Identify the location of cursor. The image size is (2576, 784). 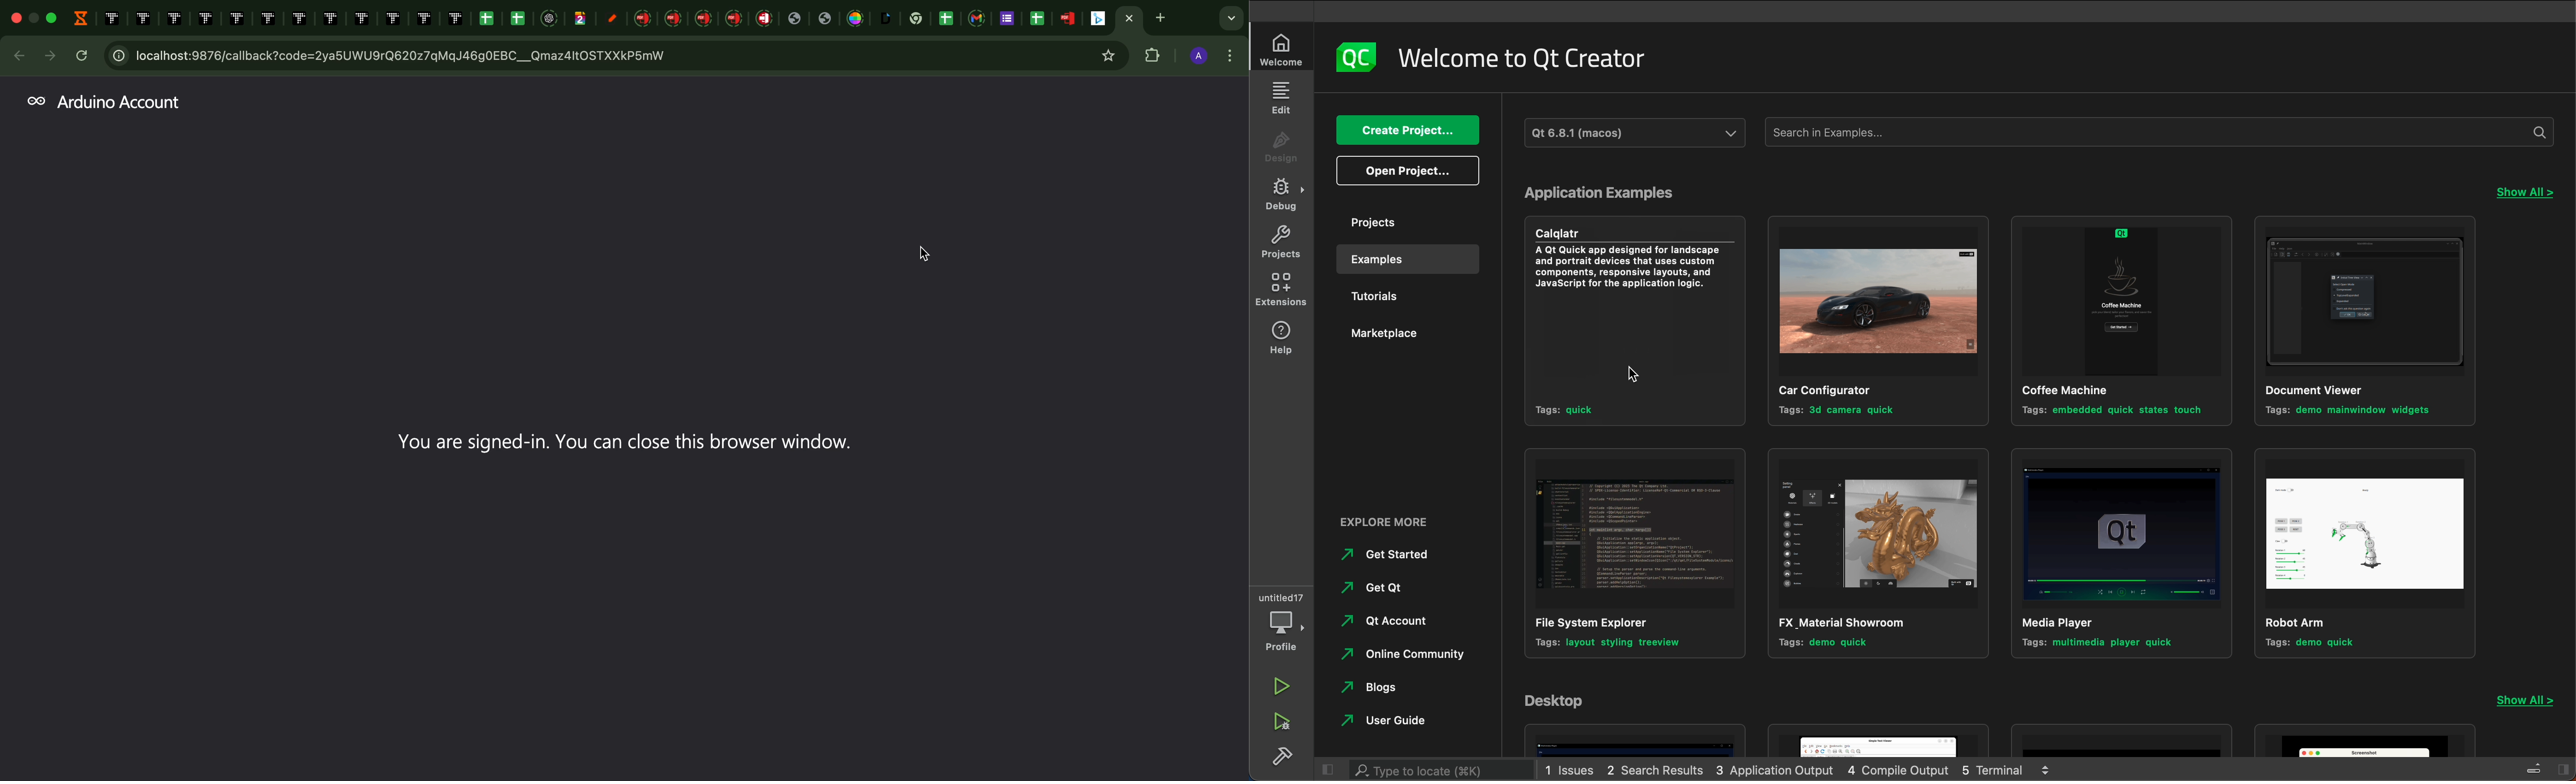
(924, 252).